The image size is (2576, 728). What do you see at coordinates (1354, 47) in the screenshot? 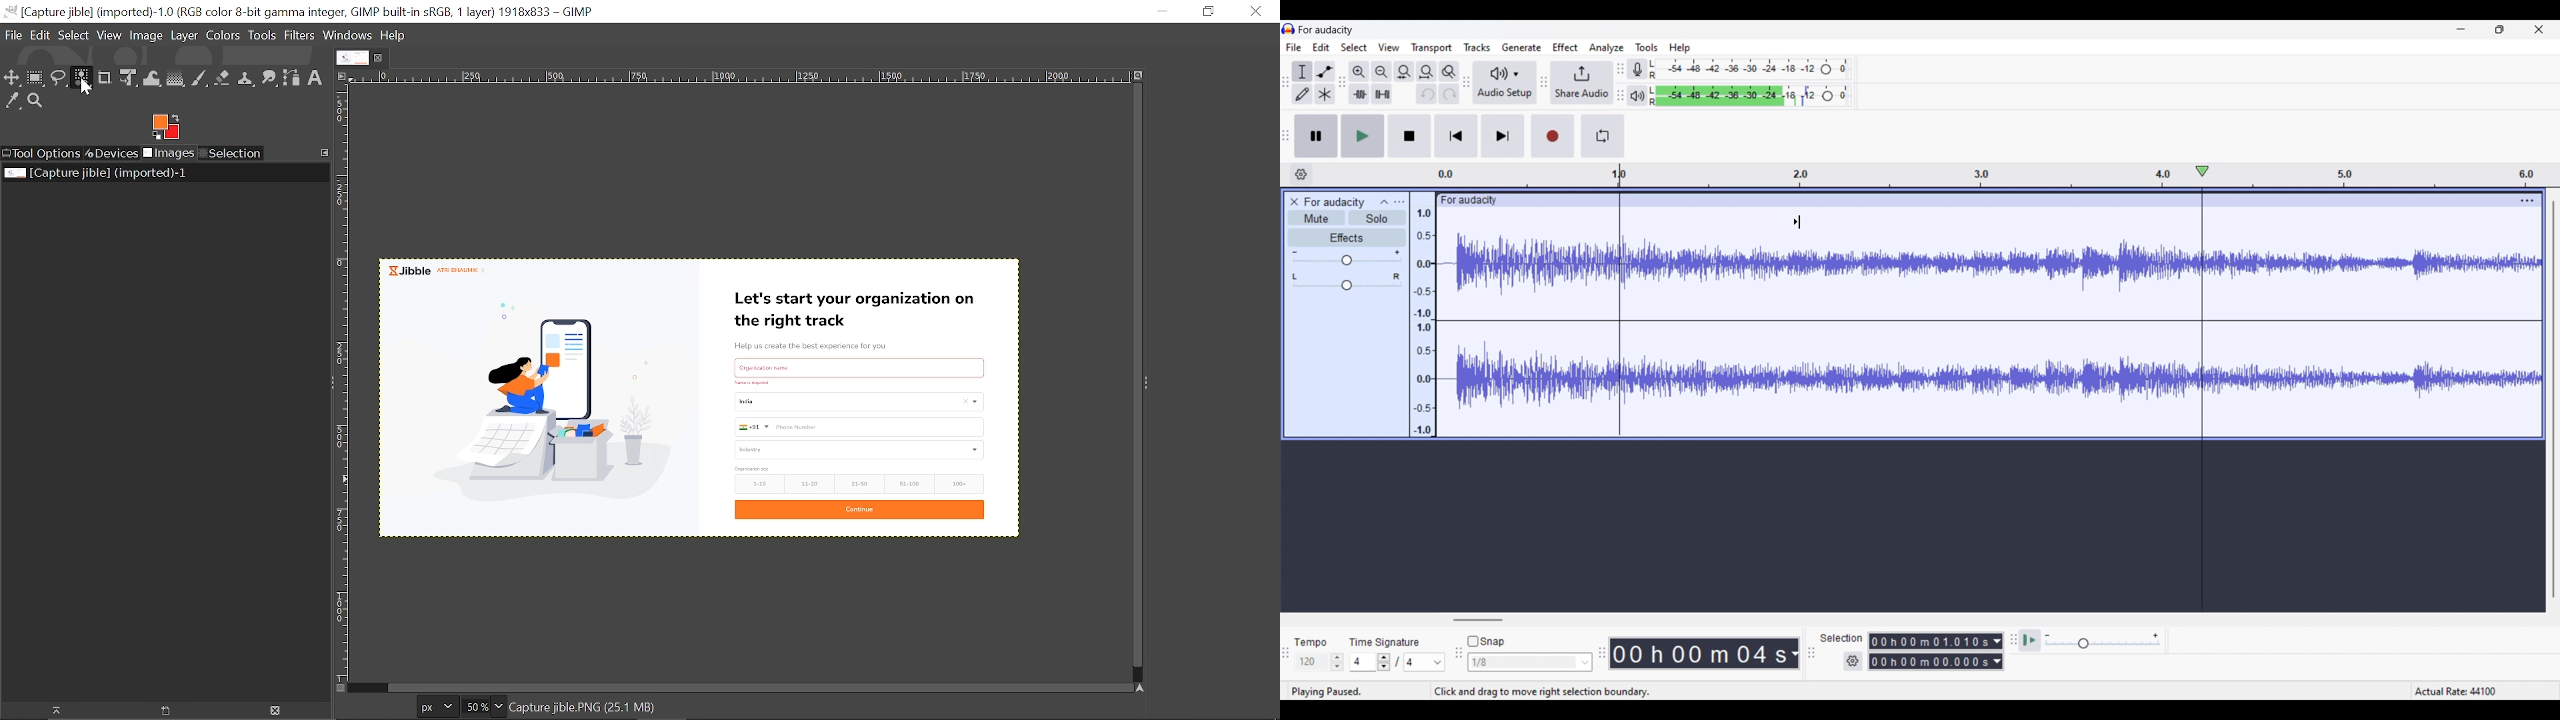
I see `Select menu` at bounding box center [1354, 47].